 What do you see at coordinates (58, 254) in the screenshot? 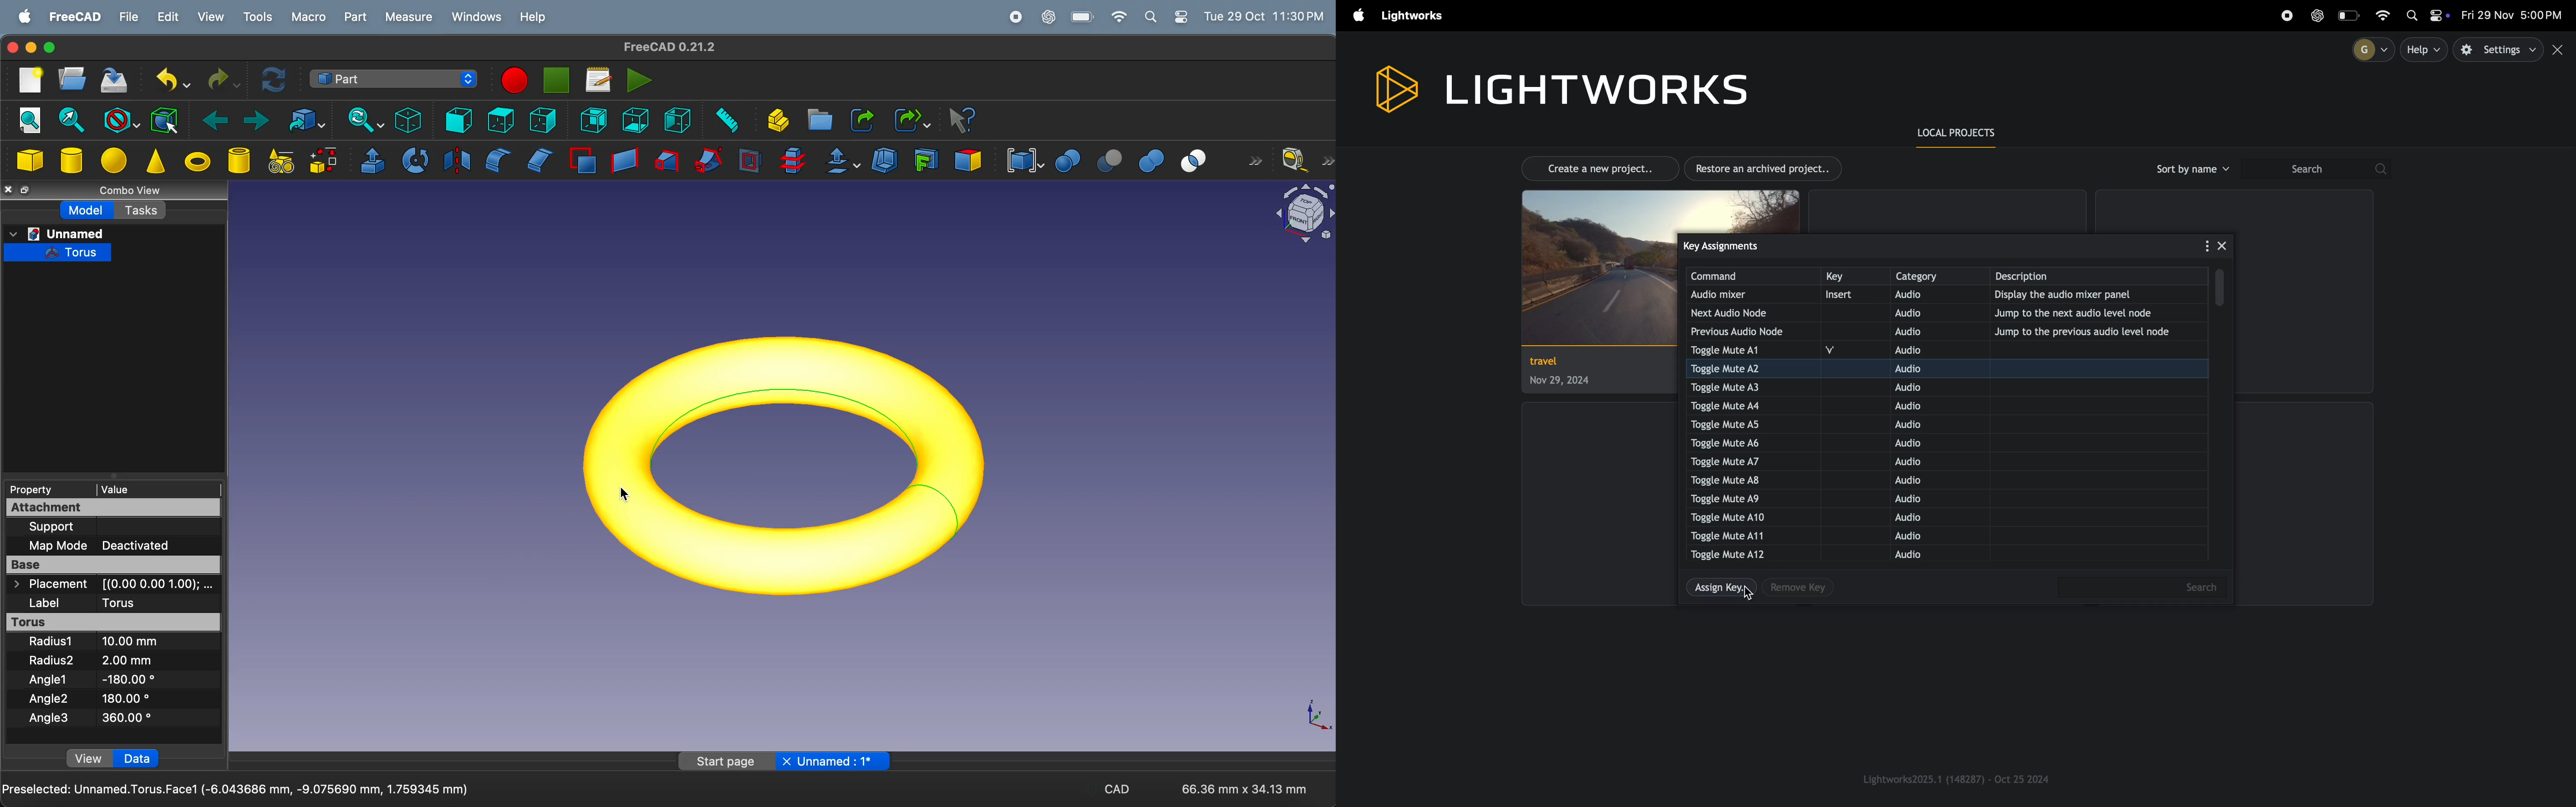
I see `torus tree` at bounding box center [58, 254].